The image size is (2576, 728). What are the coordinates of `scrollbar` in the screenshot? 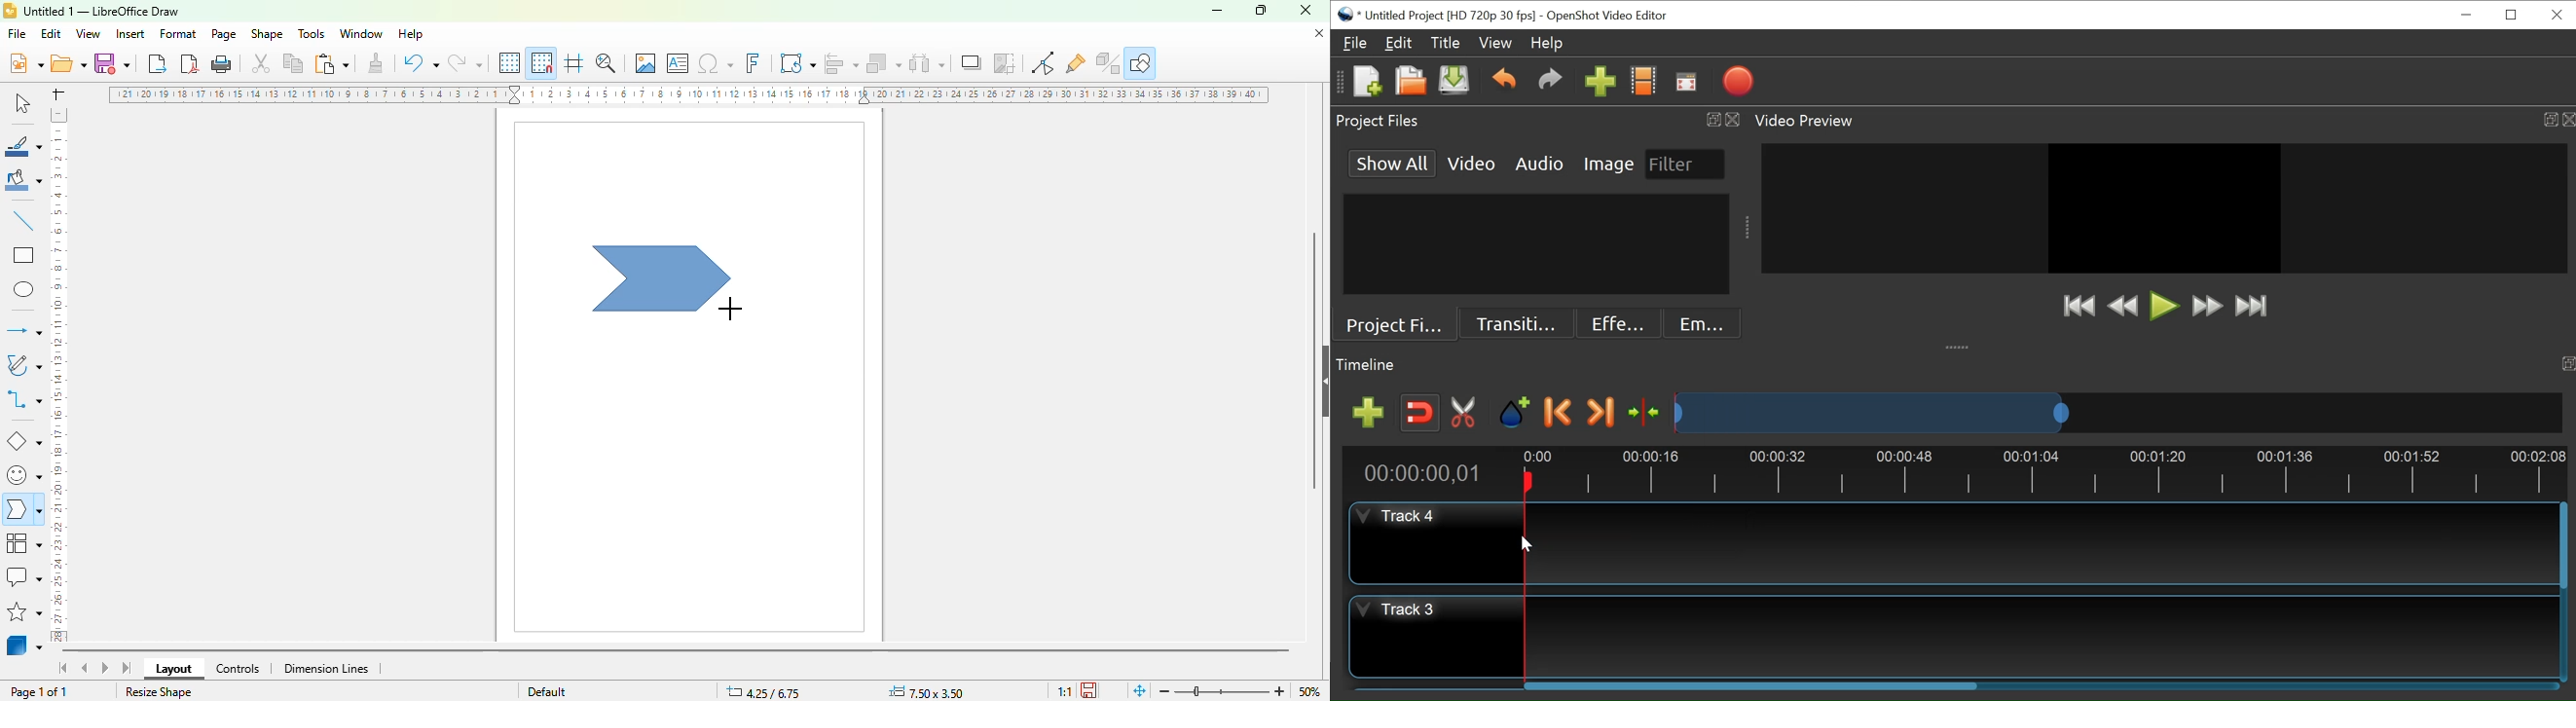 It's located at (1750, 686).